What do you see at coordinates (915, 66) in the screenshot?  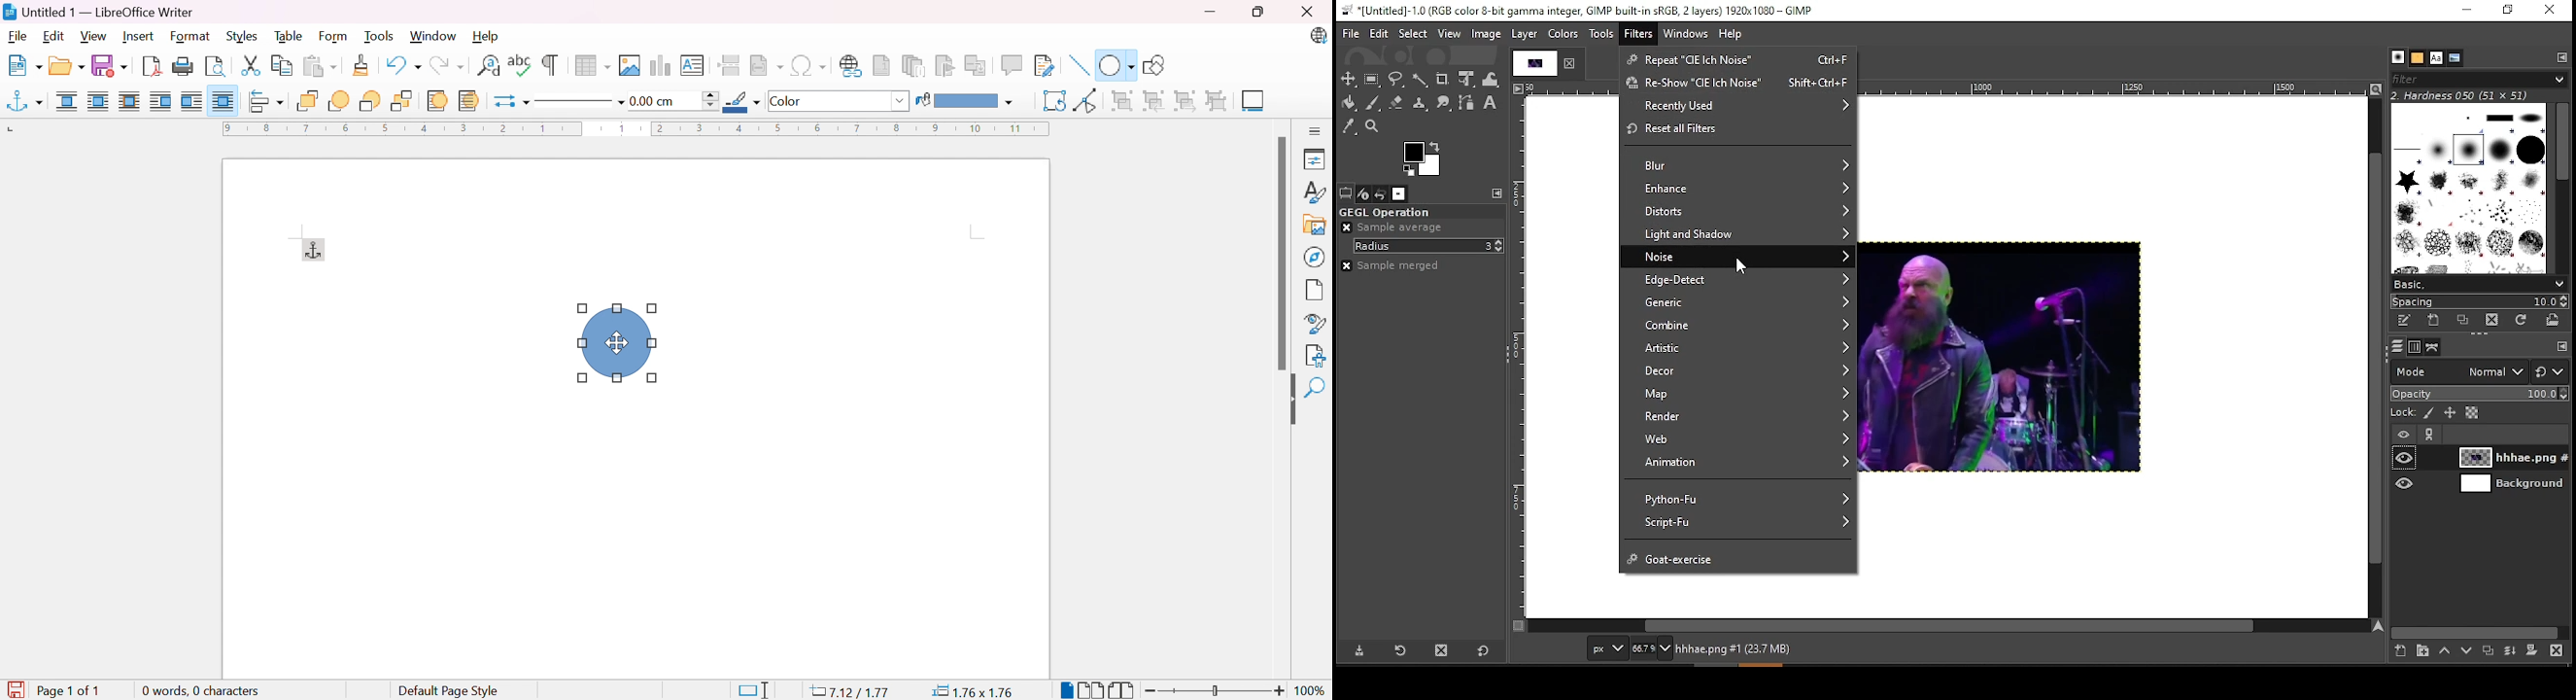 I see `Insert endnote ` at bounding box center [915, 66].